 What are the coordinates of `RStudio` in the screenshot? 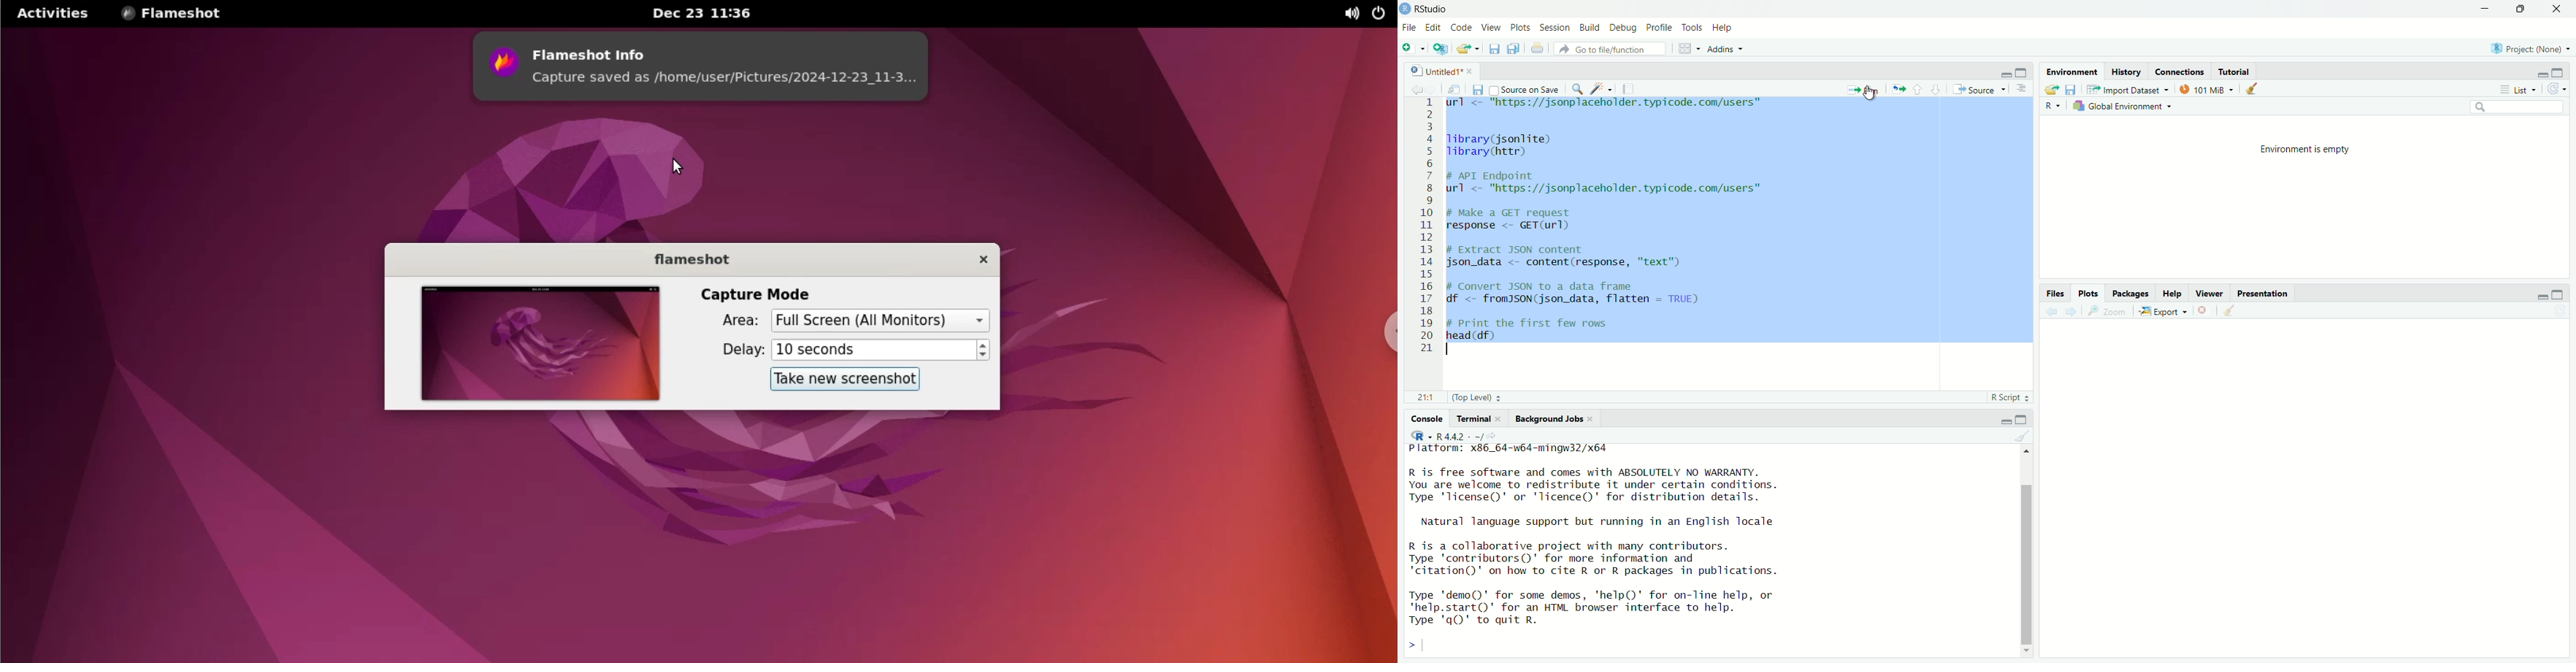 It's located at (1424, 9).